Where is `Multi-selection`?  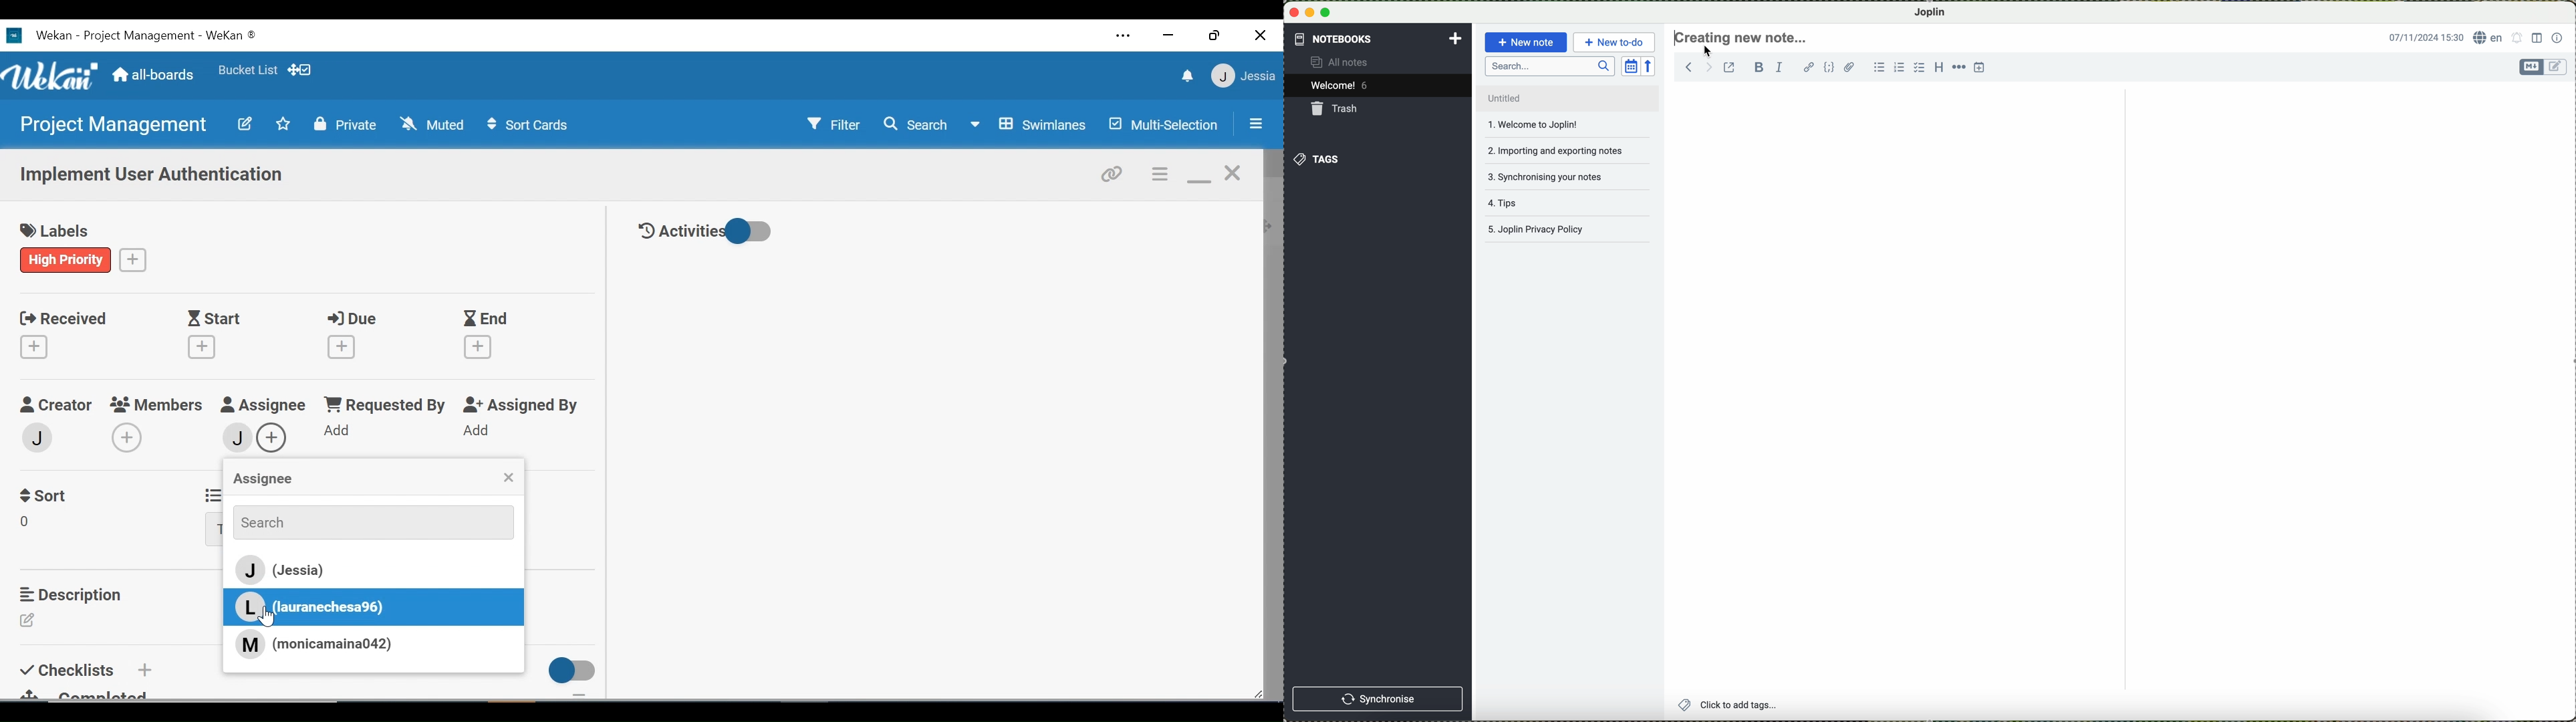
Multi-selection is located at coordinates (1165, 124).